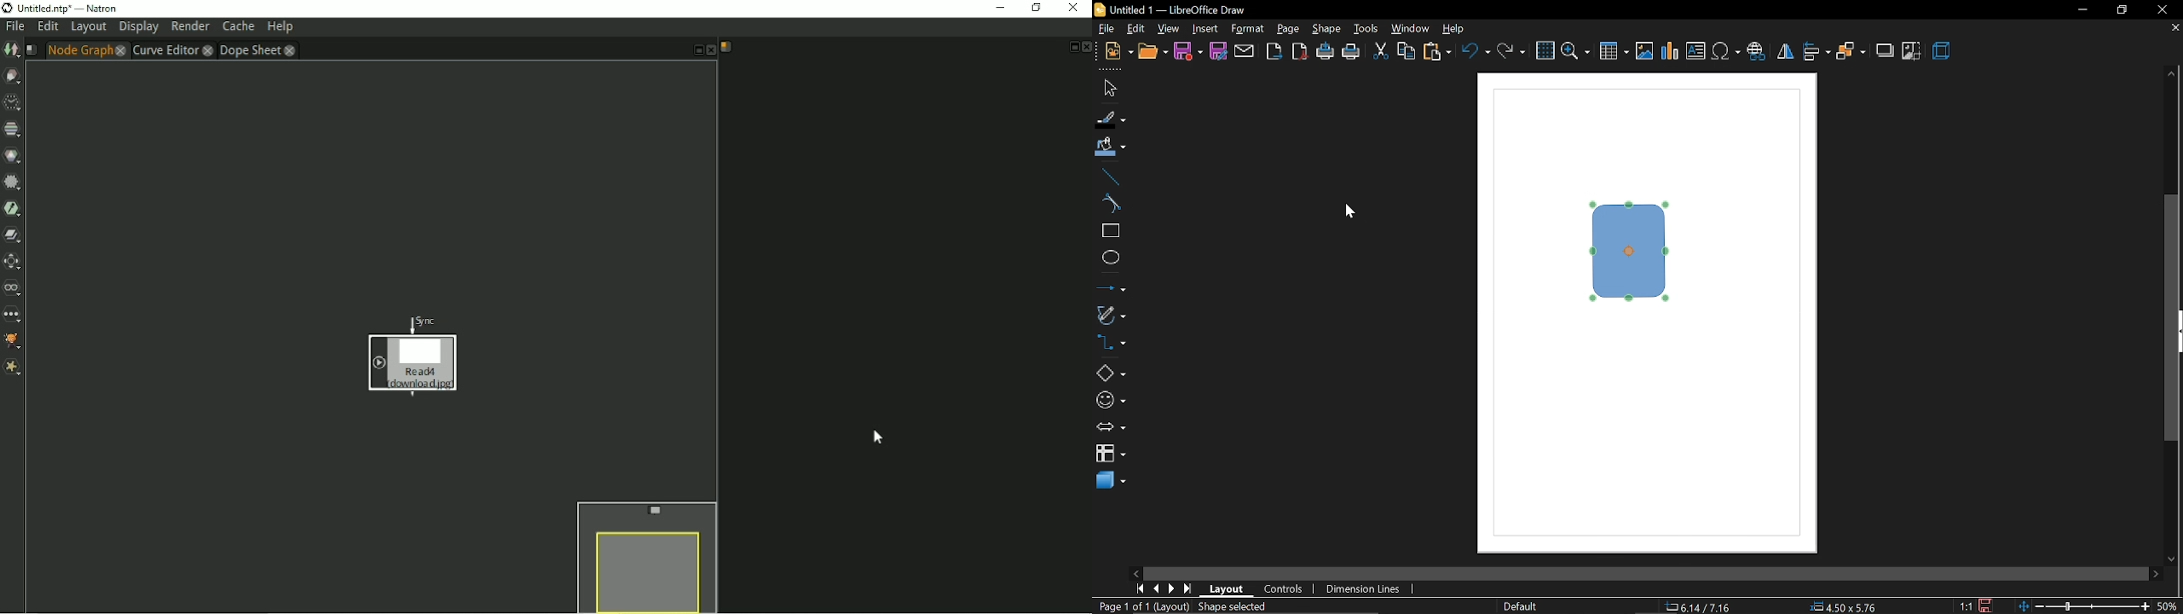  I want to click on flip, so click(1785, 51).